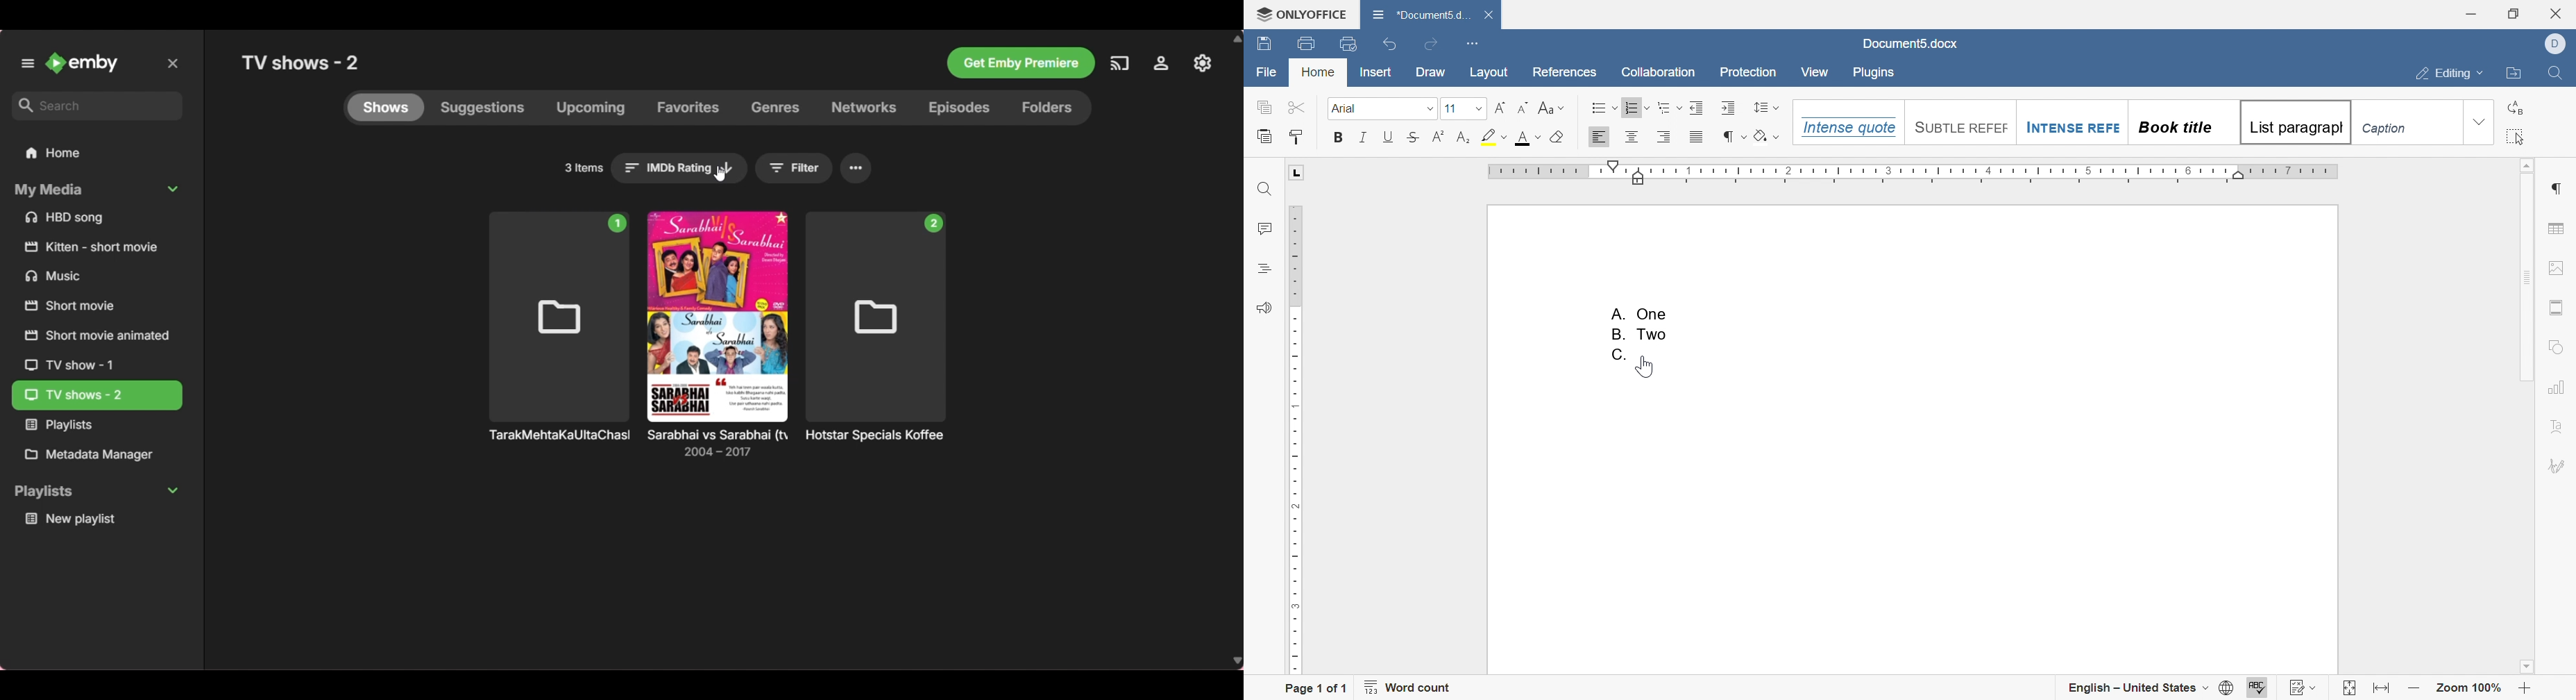 The height and width of the screenshot is (700, 2576). Describe the element at coordinates (933, 224) in the screenshot. I see `Number of files in folder` at that location.